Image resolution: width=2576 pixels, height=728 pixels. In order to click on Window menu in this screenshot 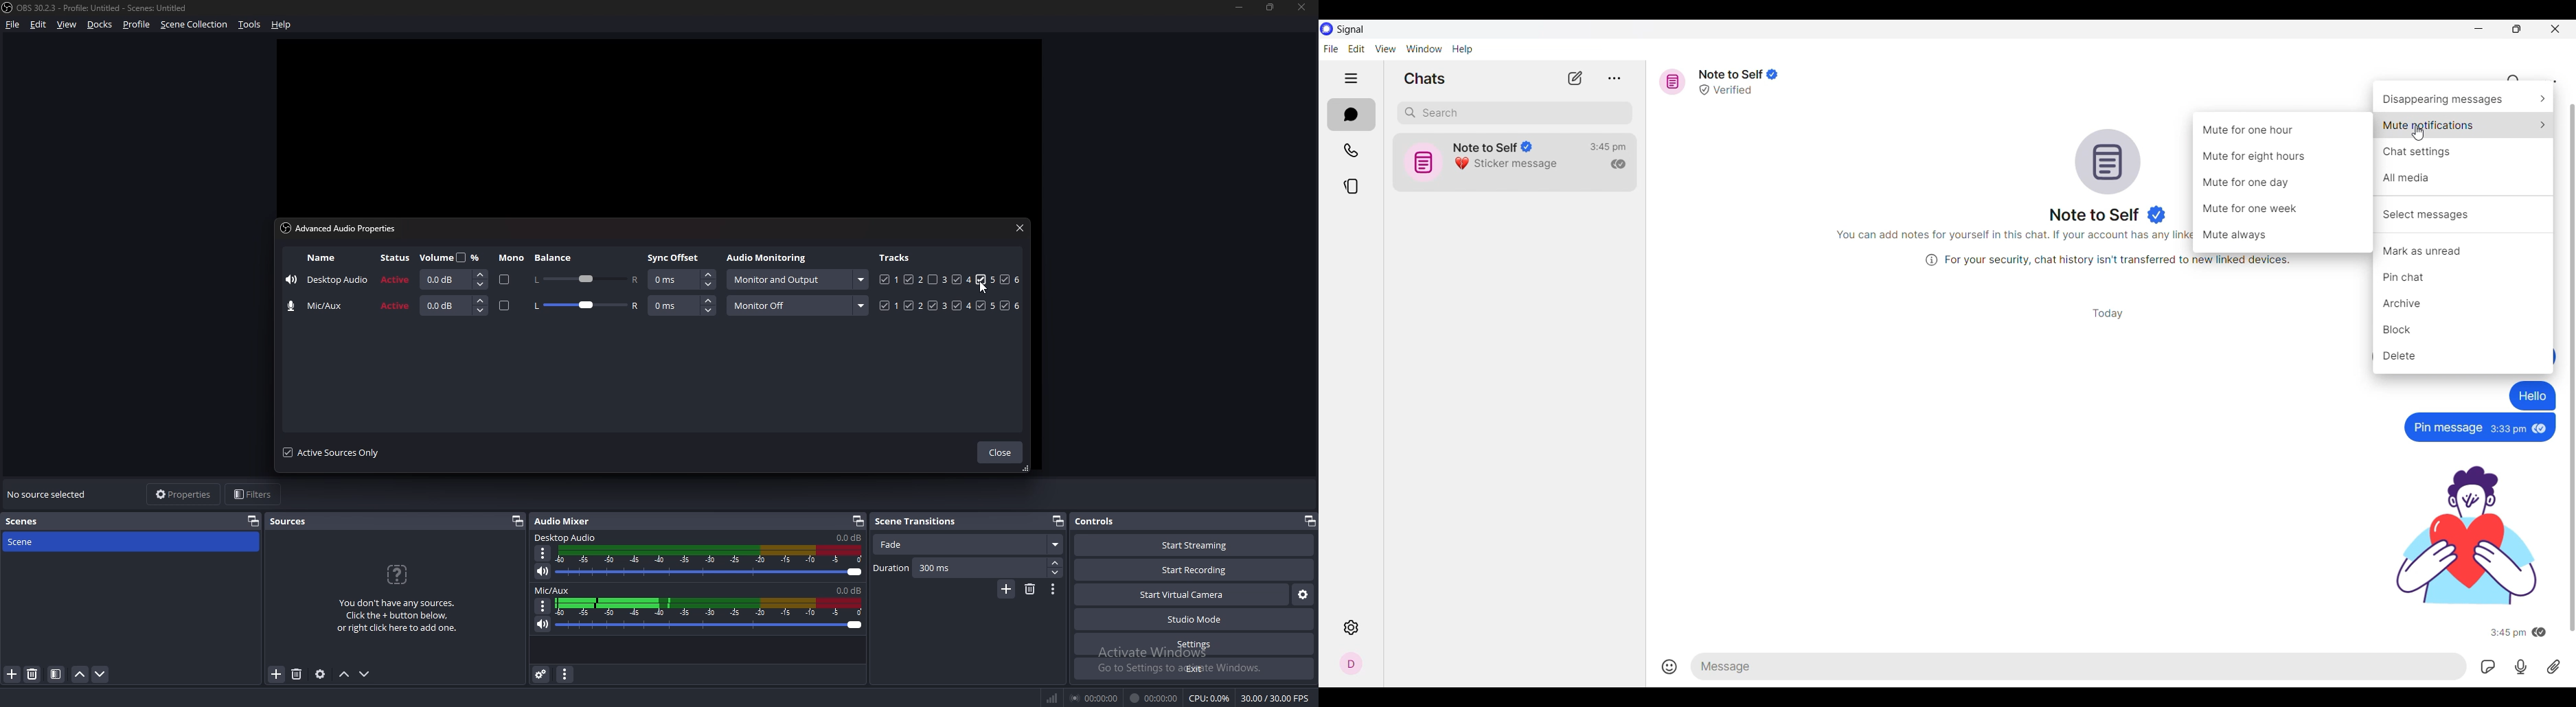, I will do `click(1424, 49)`.